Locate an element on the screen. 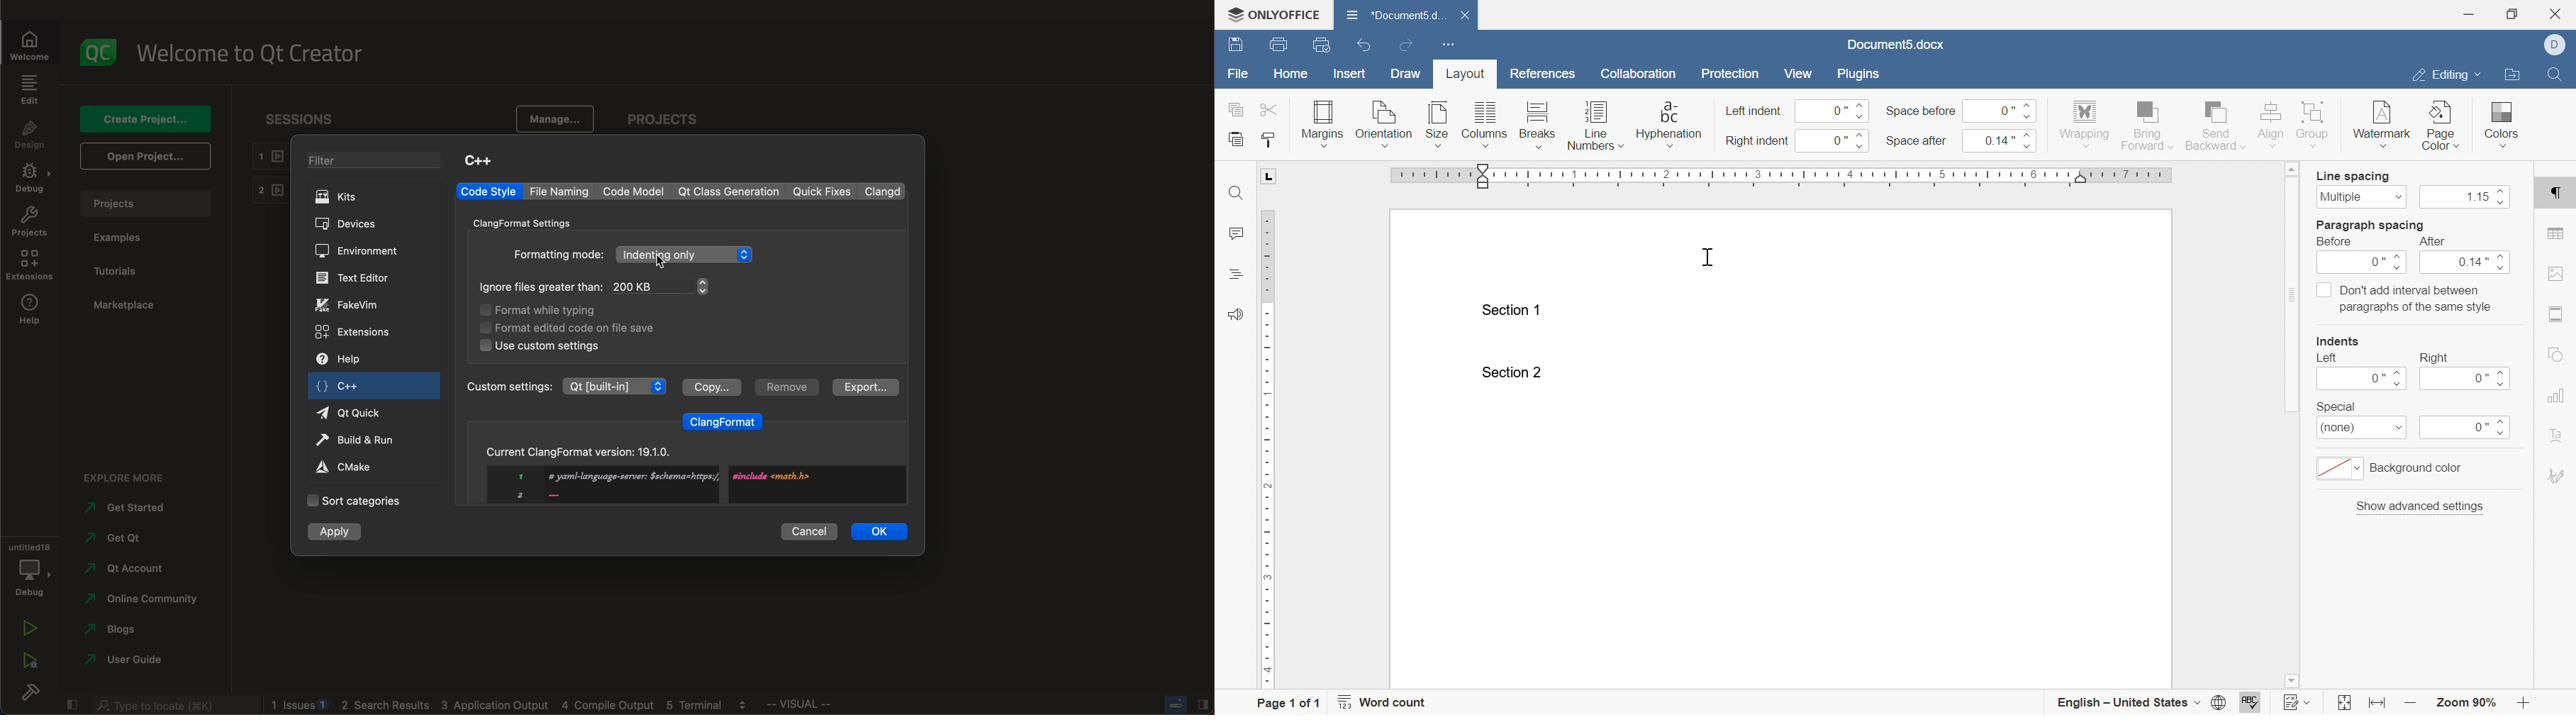 This screenshot has width=2576, height=728. FORMATING Mode is located at coordinates (634, 255).